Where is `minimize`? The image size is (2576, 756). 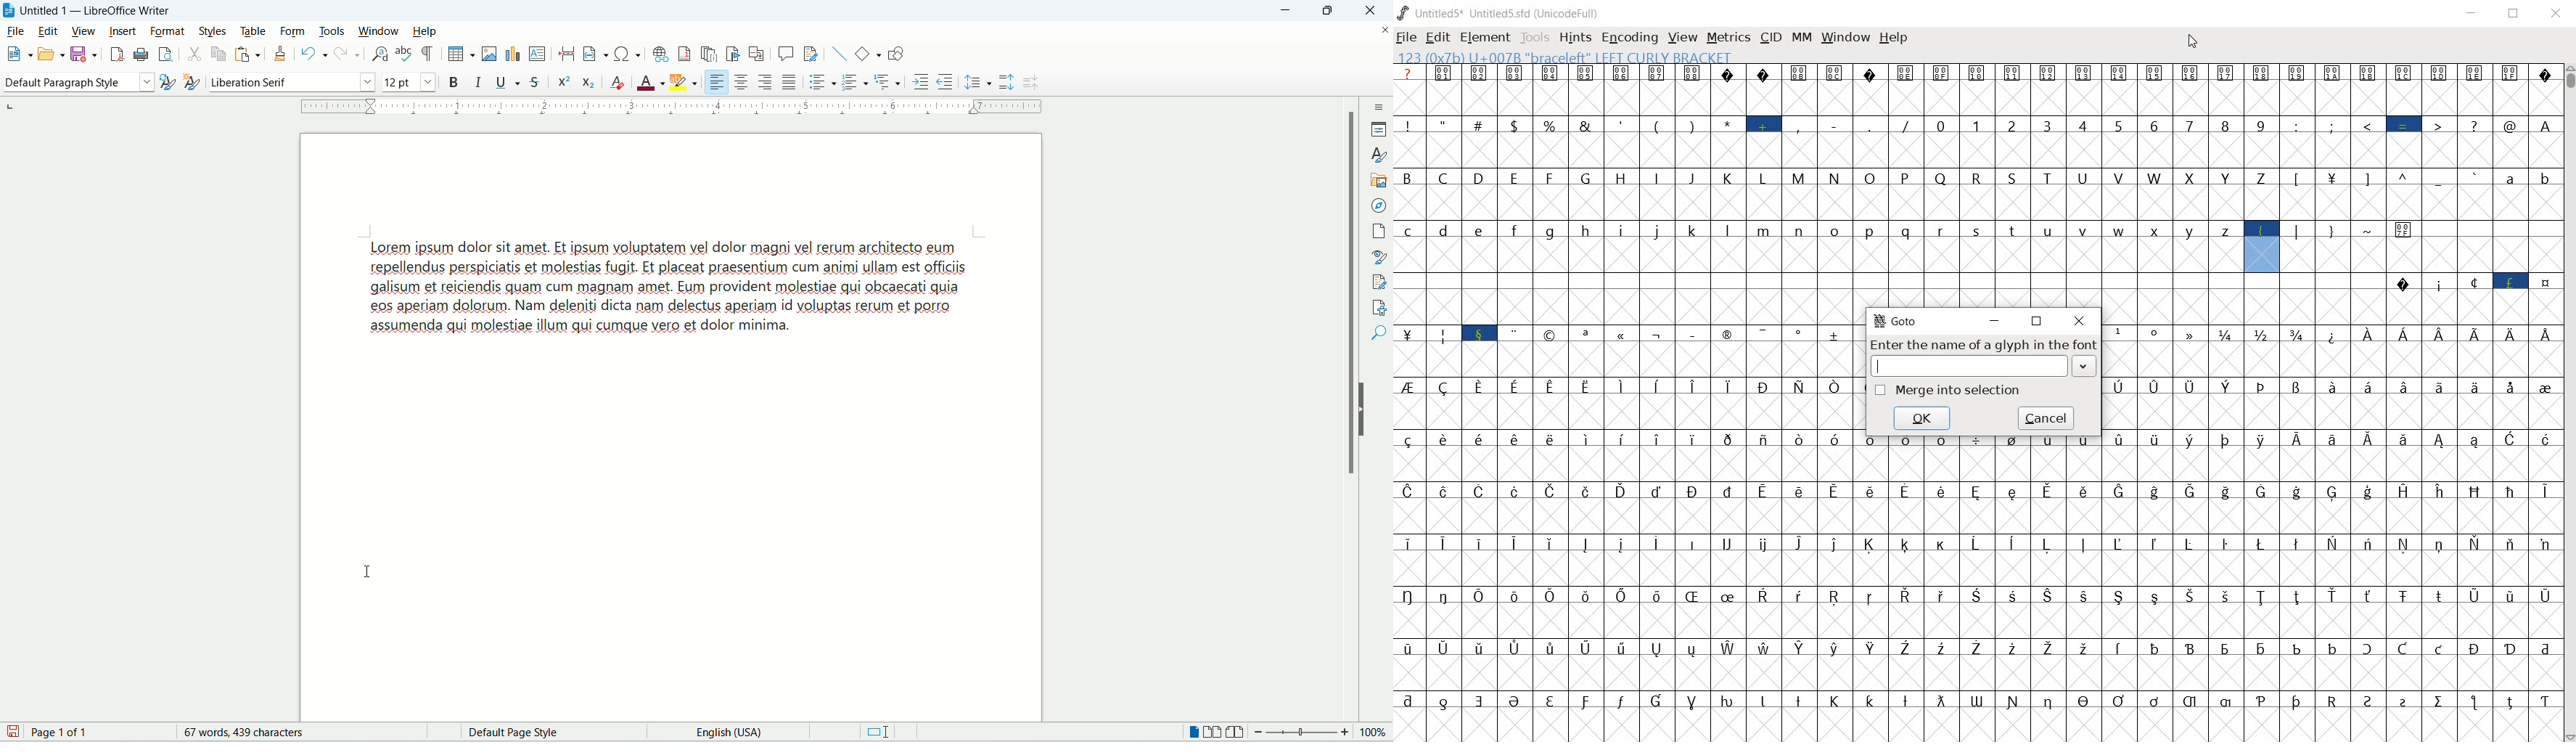
minimize is located at coordinates (1287, 10).